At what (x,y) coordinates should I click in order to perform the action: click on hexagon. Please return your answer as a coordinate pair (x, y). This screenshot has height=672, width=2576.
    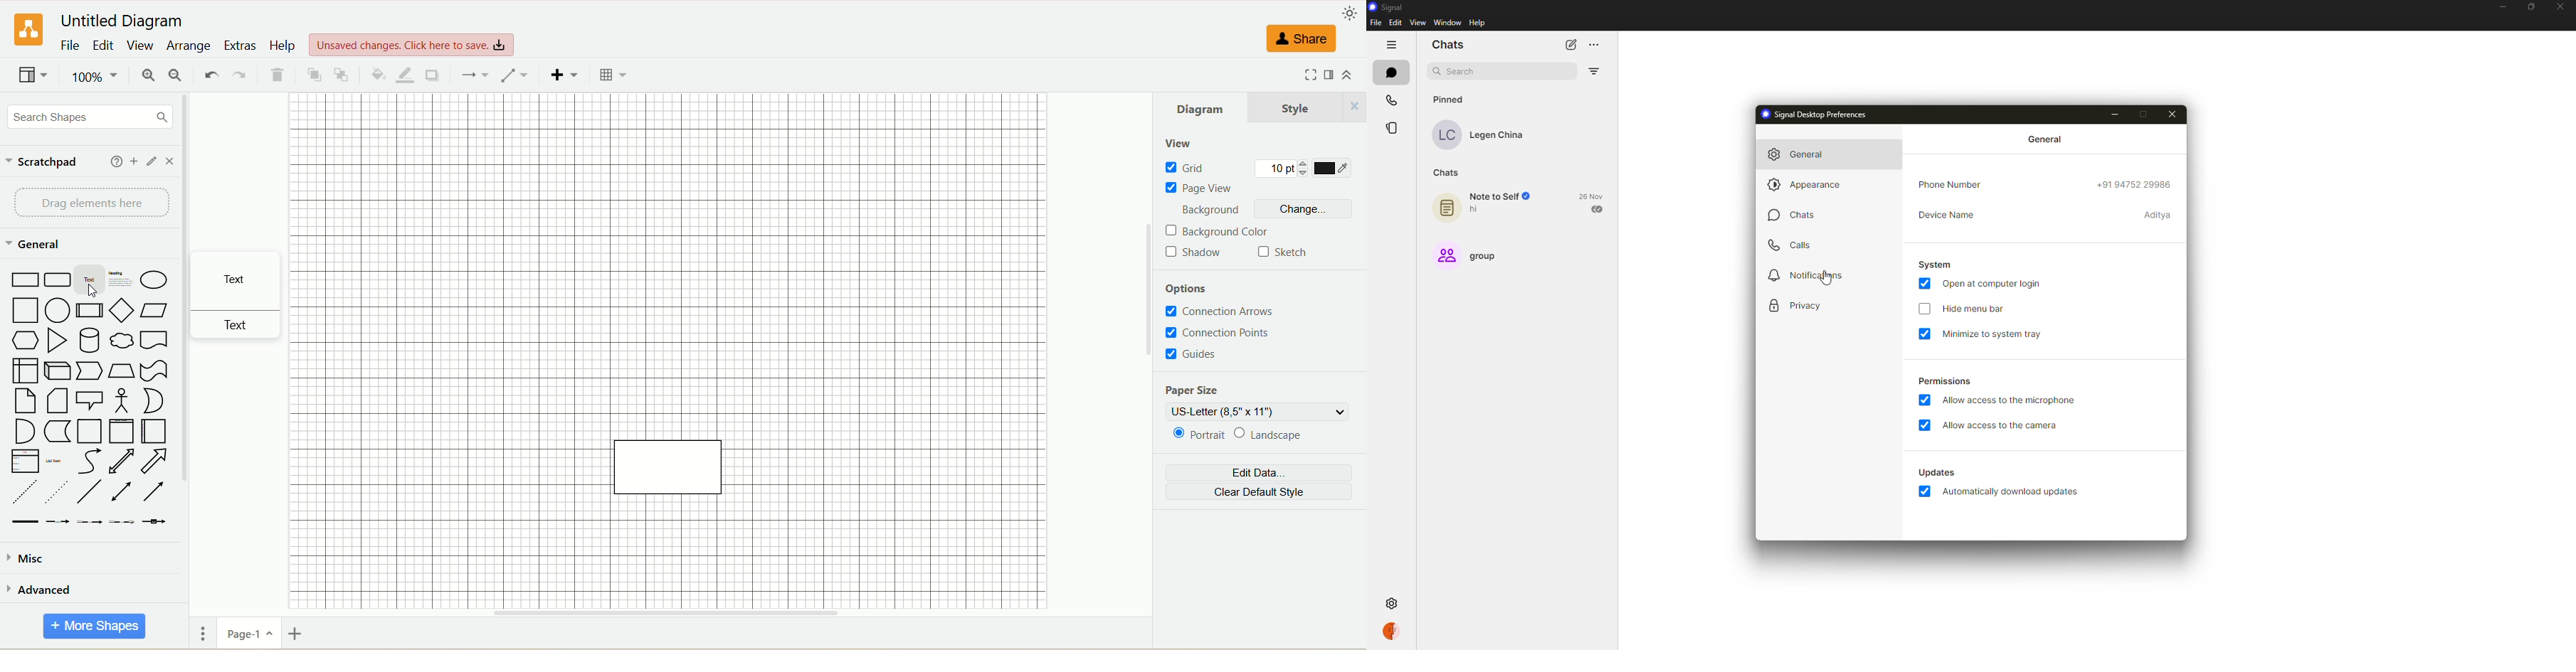
    Looking at the image, I should click on (26, 339).